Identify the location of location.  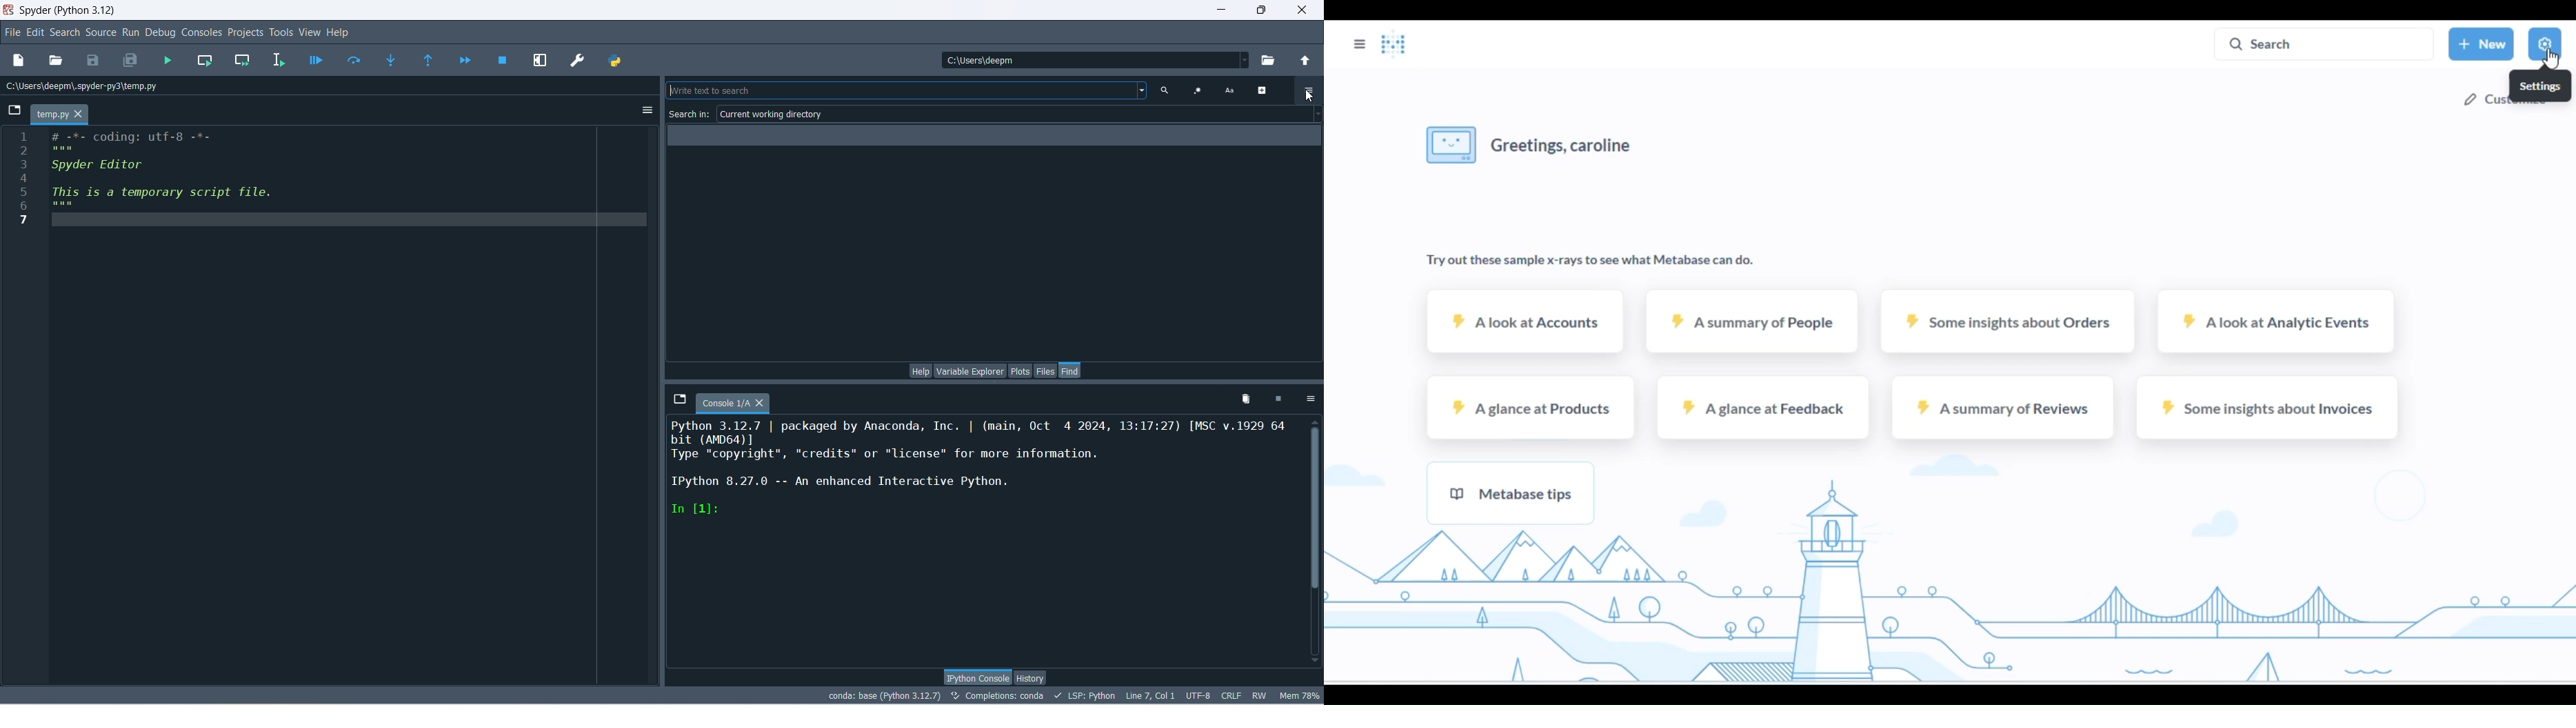
(1093, 60).